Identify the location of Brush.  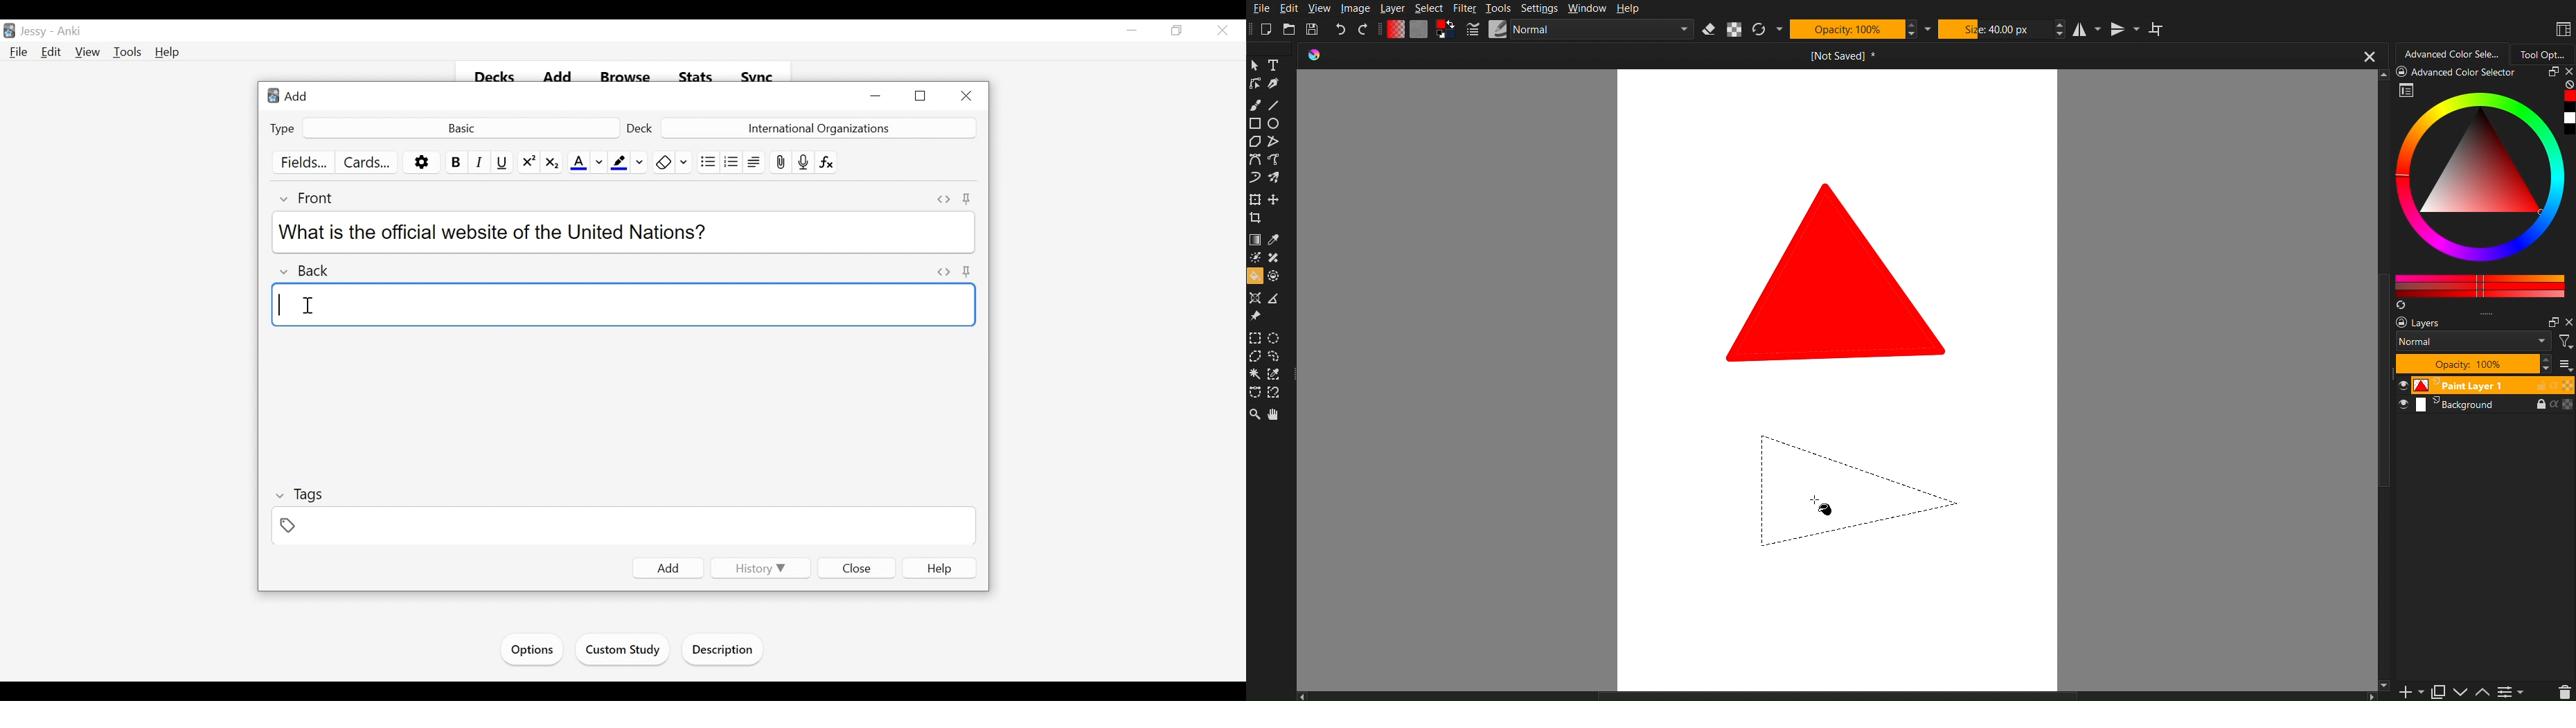
(1257, 103).